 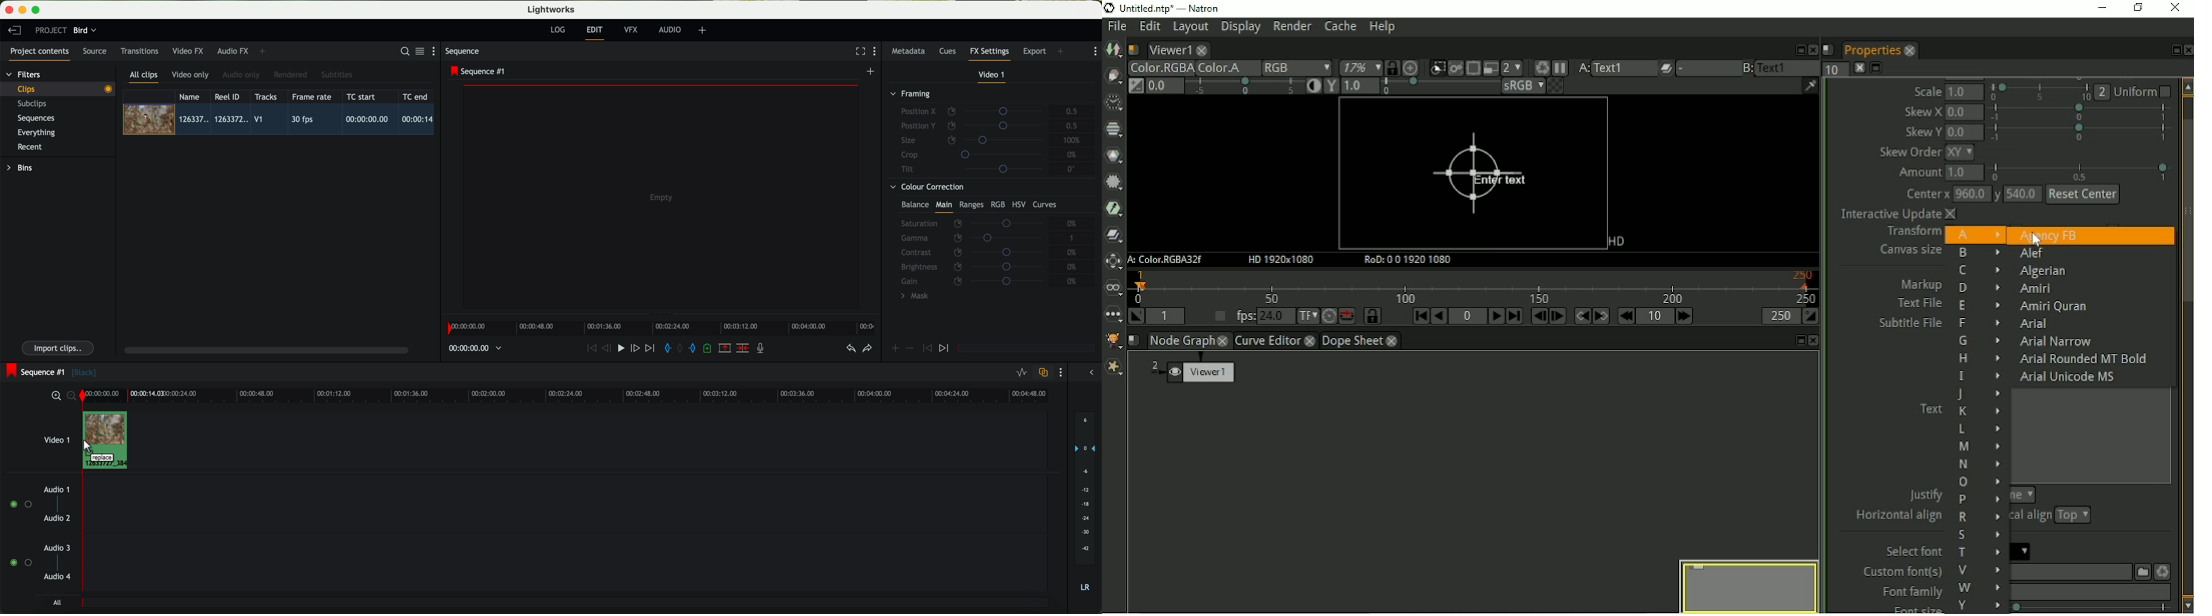 I want to click on bins, so click(x=21, y=168).